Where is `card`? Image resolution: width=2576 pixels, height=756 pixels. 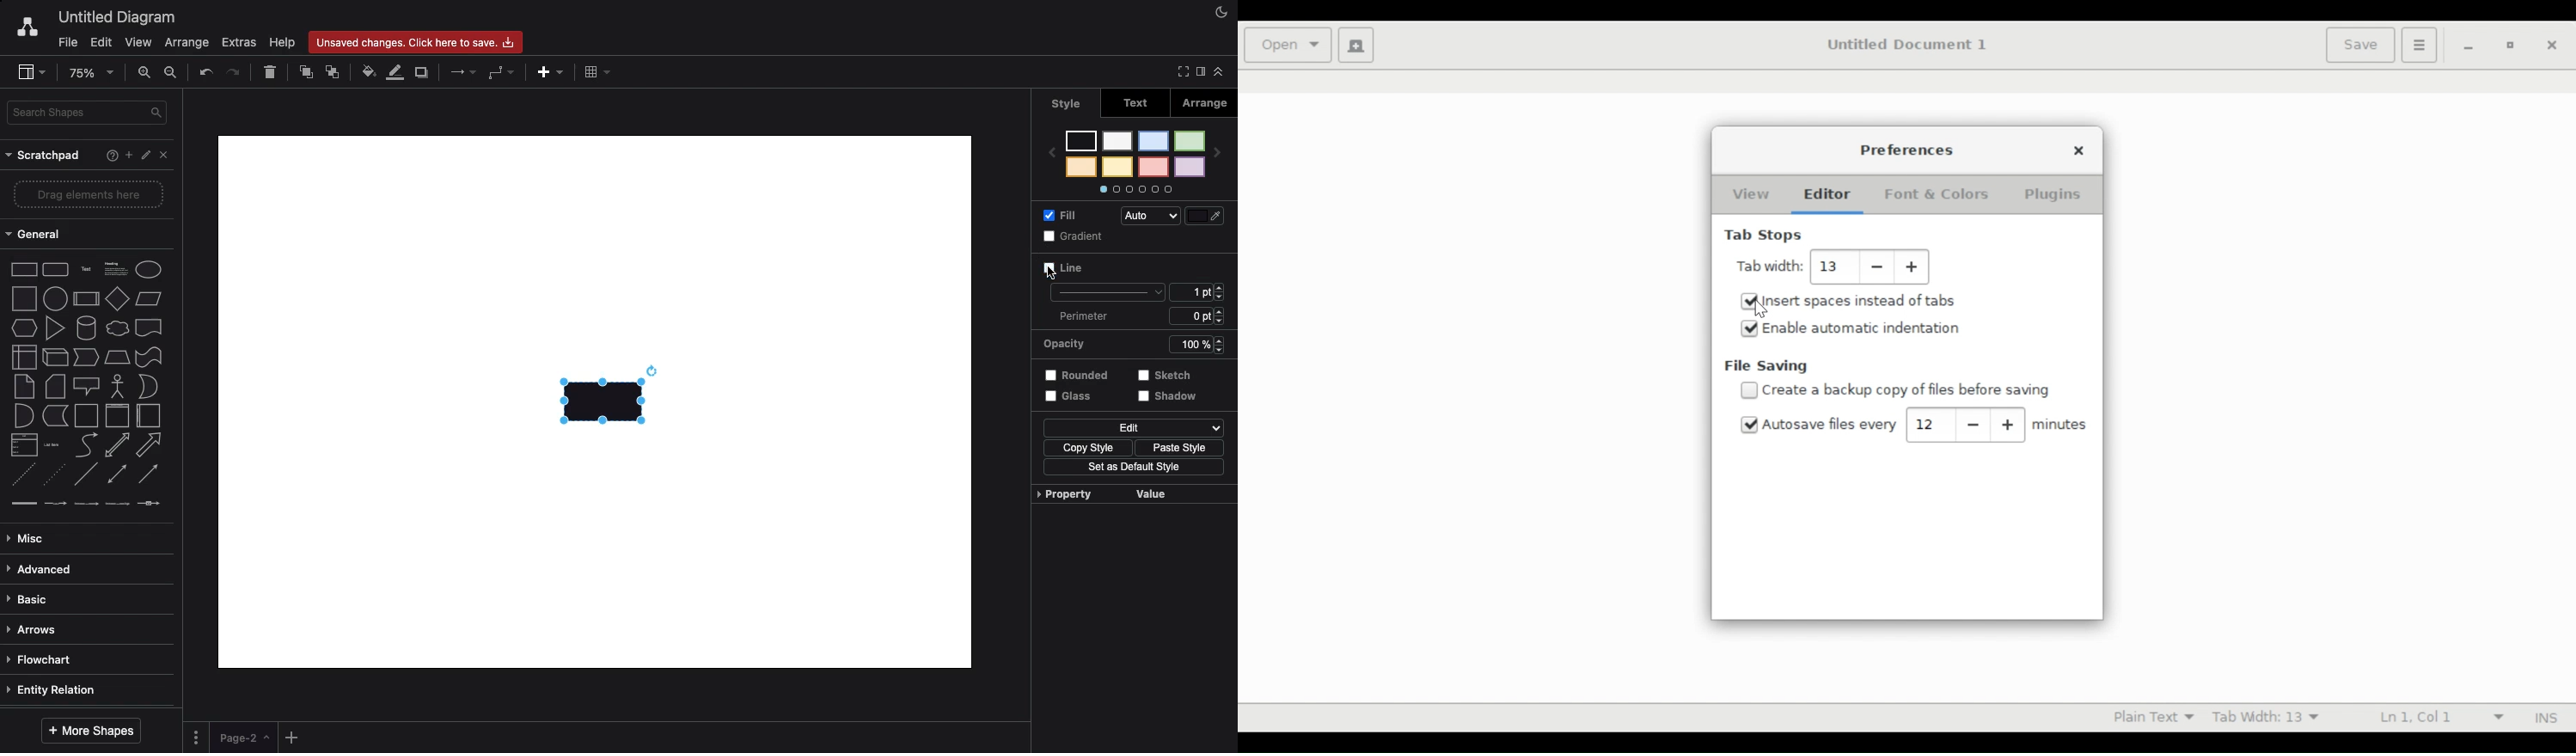 card is located at coordinates (53, 385).